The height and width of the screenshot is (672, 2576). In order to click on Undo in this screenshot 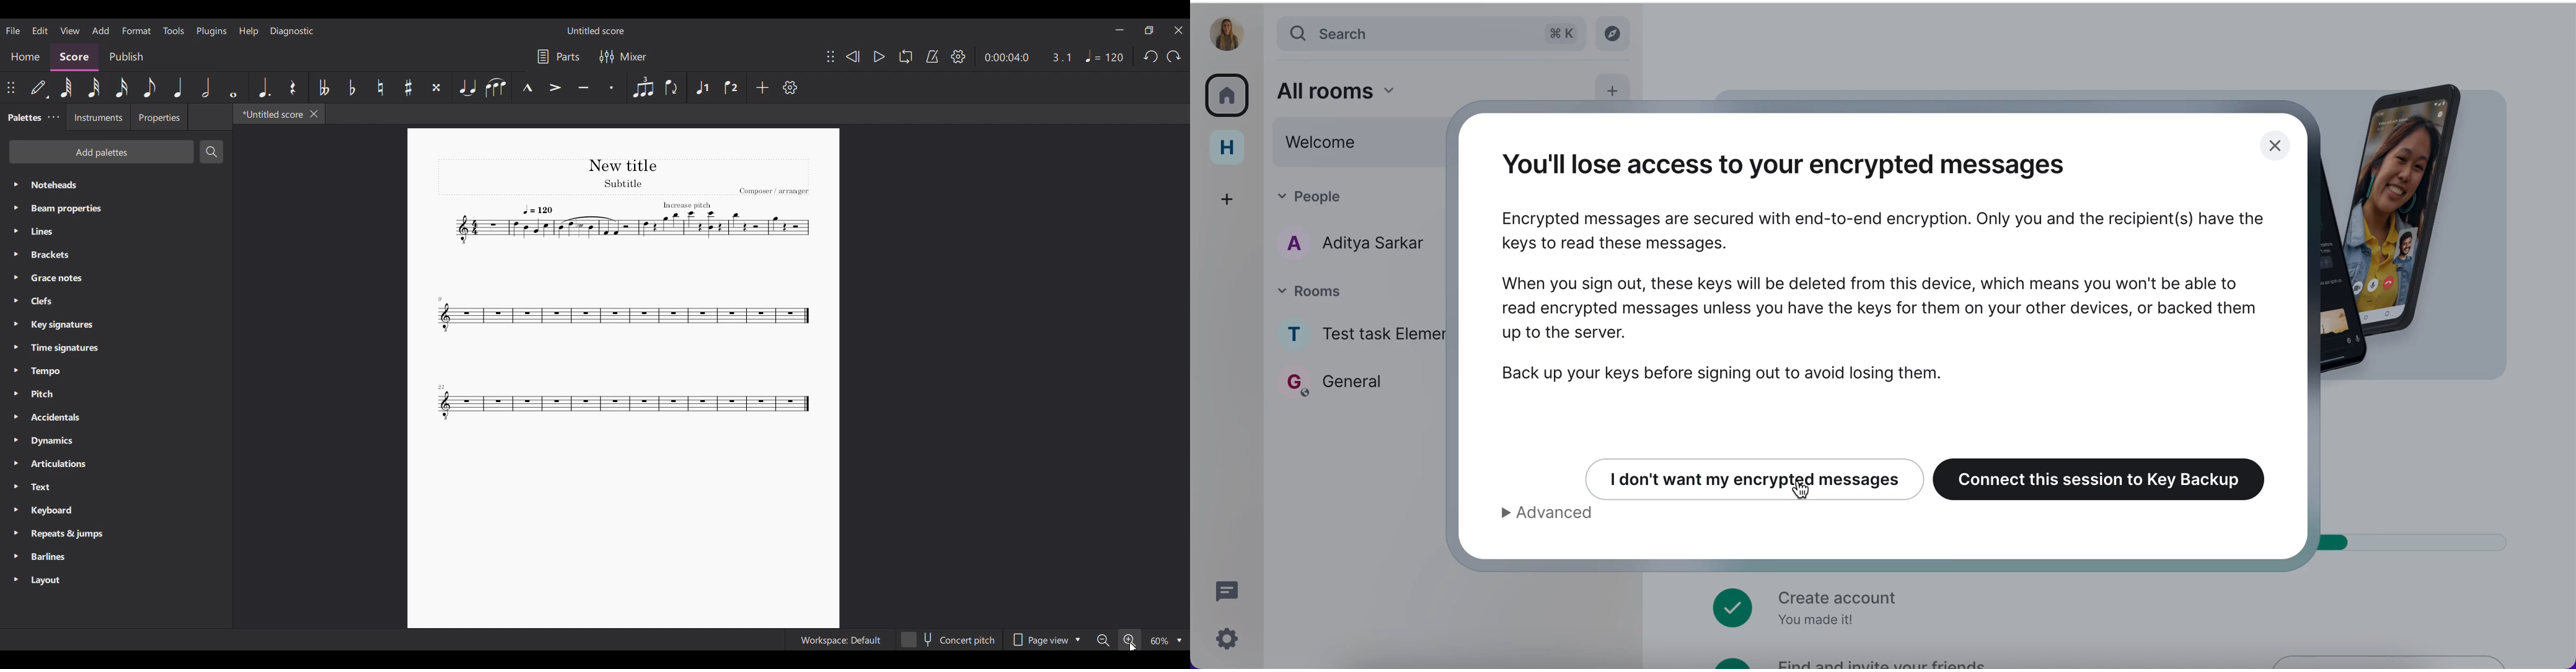, I will do `click(1151, 56)`.